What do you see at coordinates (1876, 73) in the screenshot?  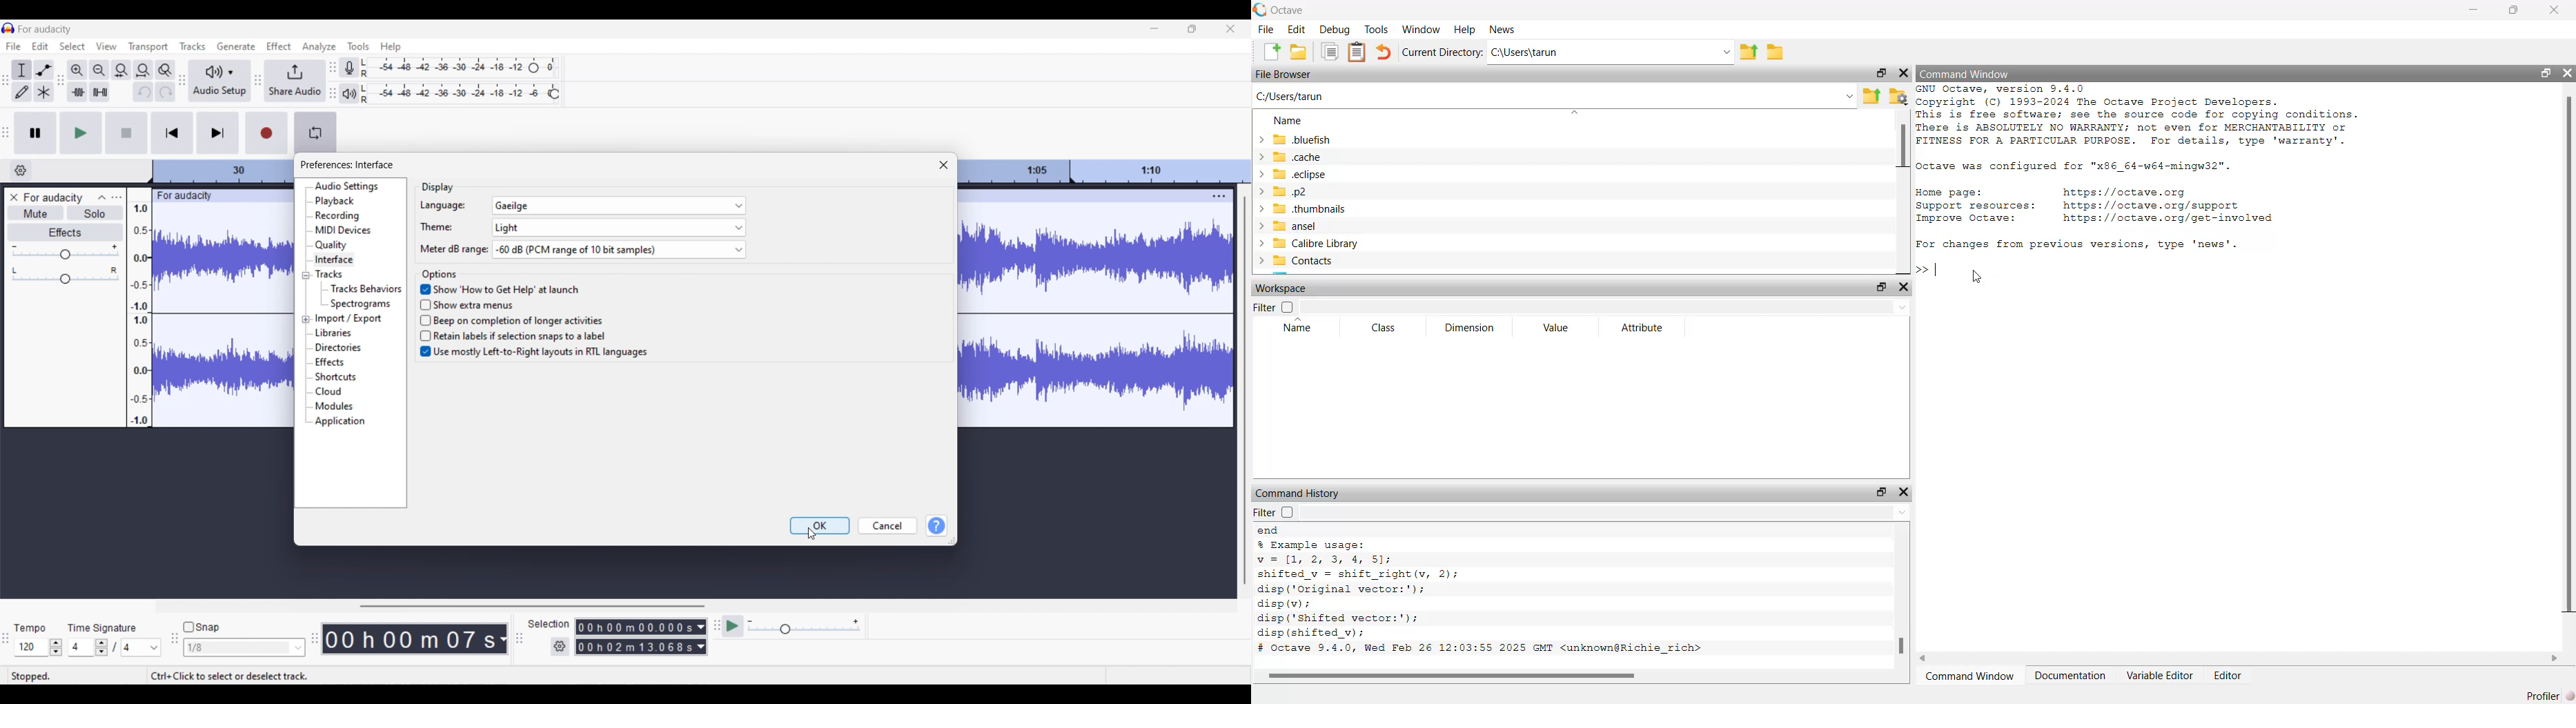 I see `unlock widget` at bounding box center [1876, 73].